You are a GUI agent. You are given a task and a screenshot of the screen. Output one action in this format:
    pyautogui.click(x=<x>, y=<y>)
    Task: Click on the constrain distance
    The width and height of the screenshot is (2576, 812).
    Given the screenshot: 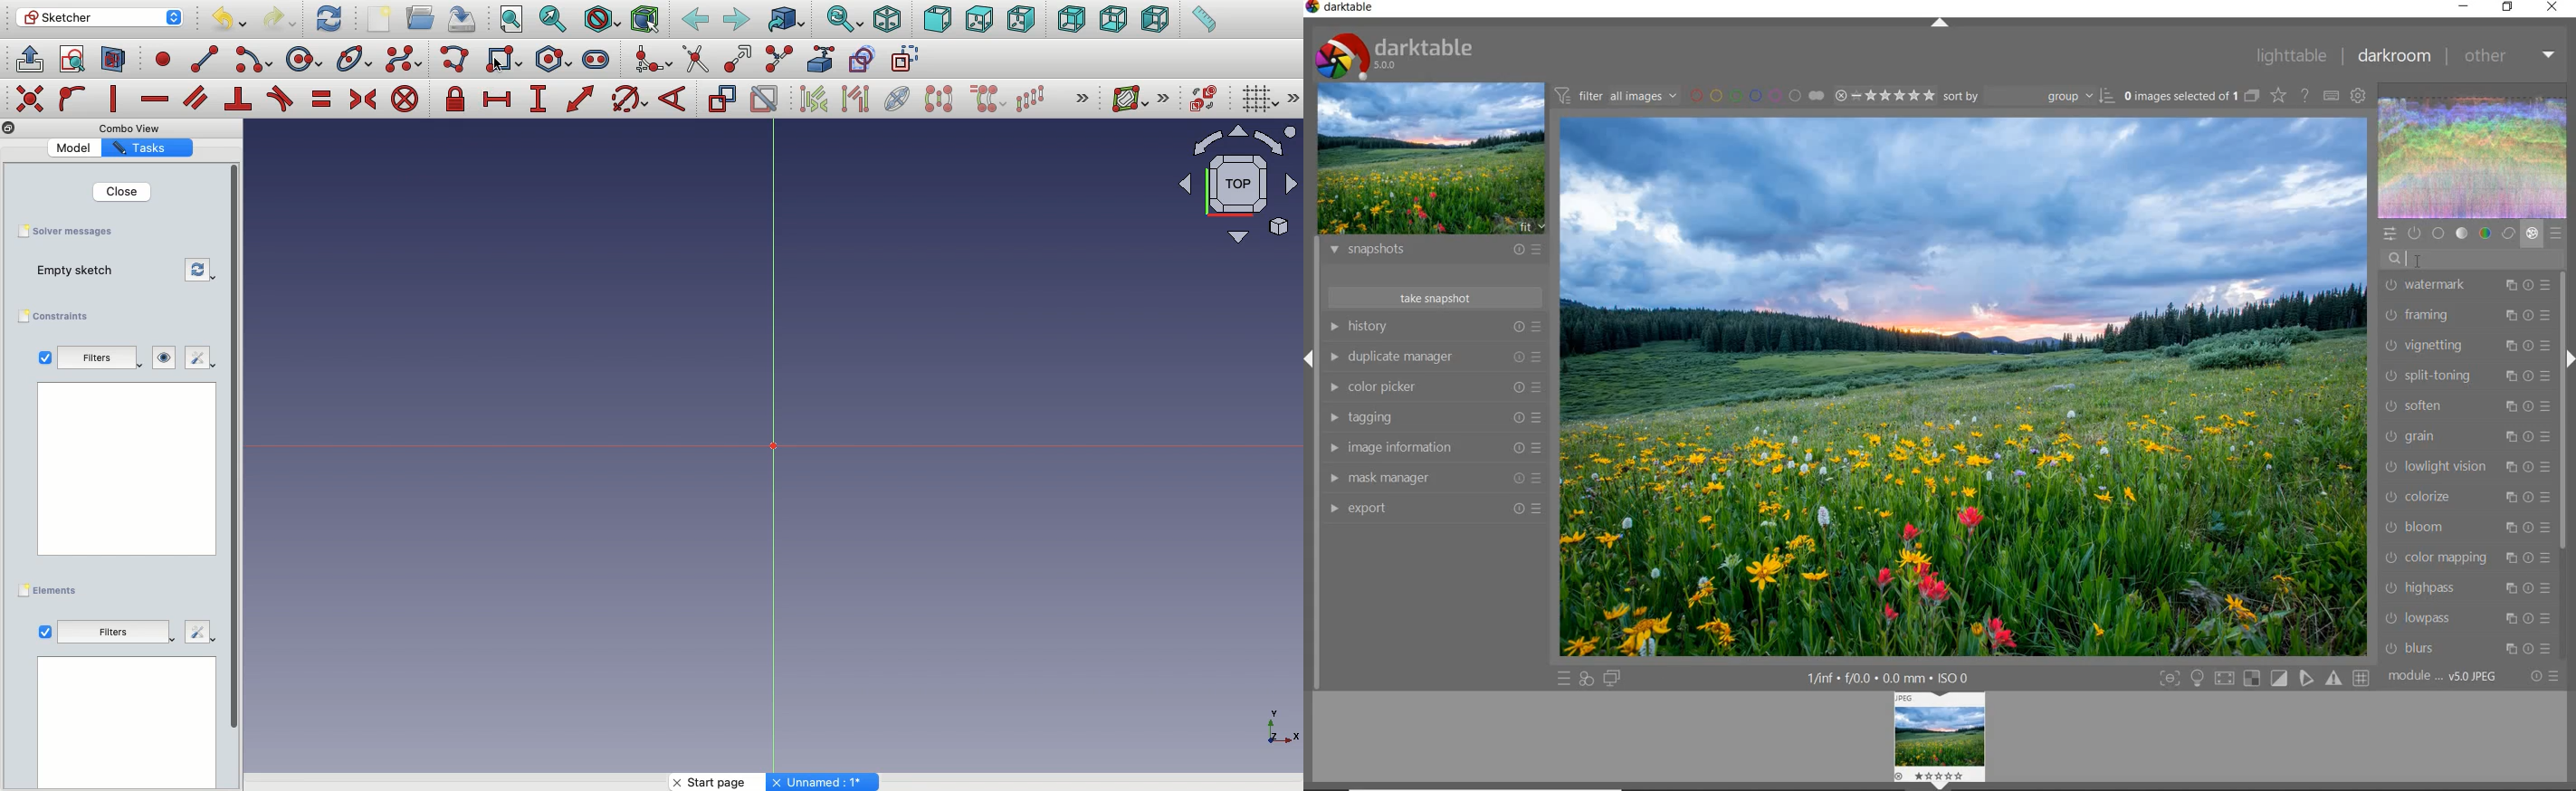 What is the action you would take?
    pyautogui.click(x=581, y=99)
    